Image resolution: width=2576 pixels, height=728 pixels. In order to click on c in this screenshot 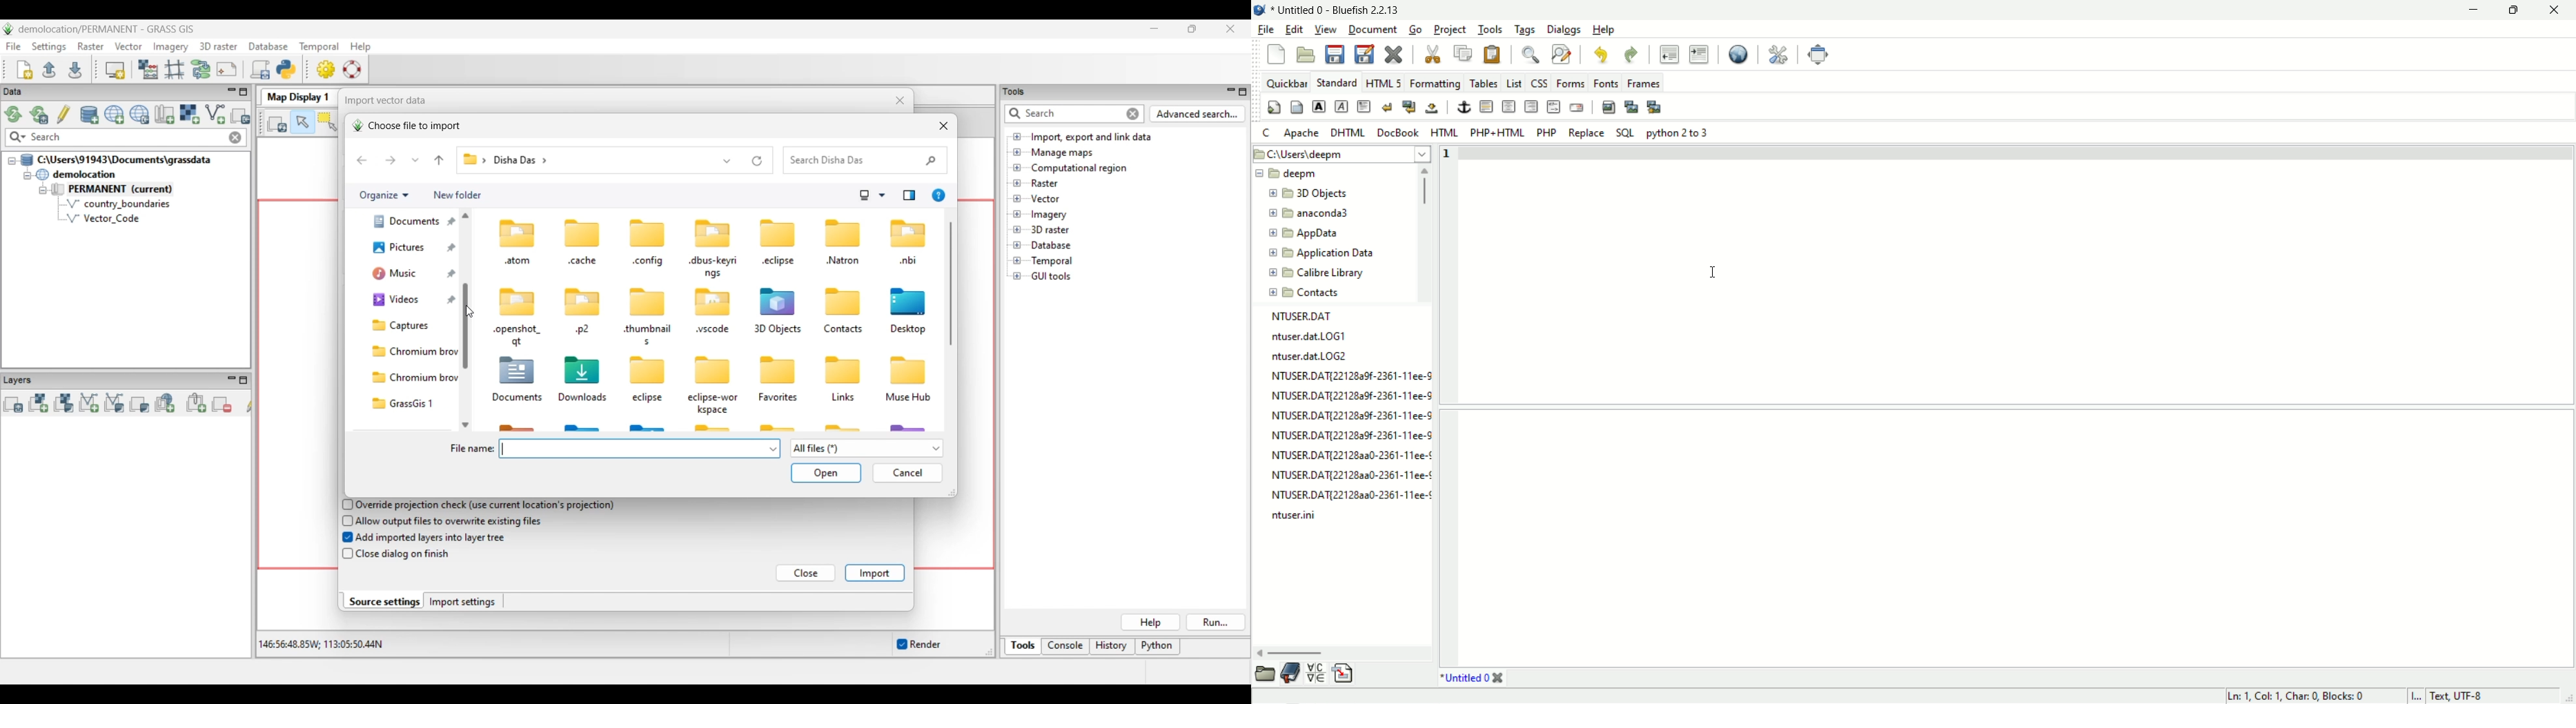, I will do `click(1268, 133)`.